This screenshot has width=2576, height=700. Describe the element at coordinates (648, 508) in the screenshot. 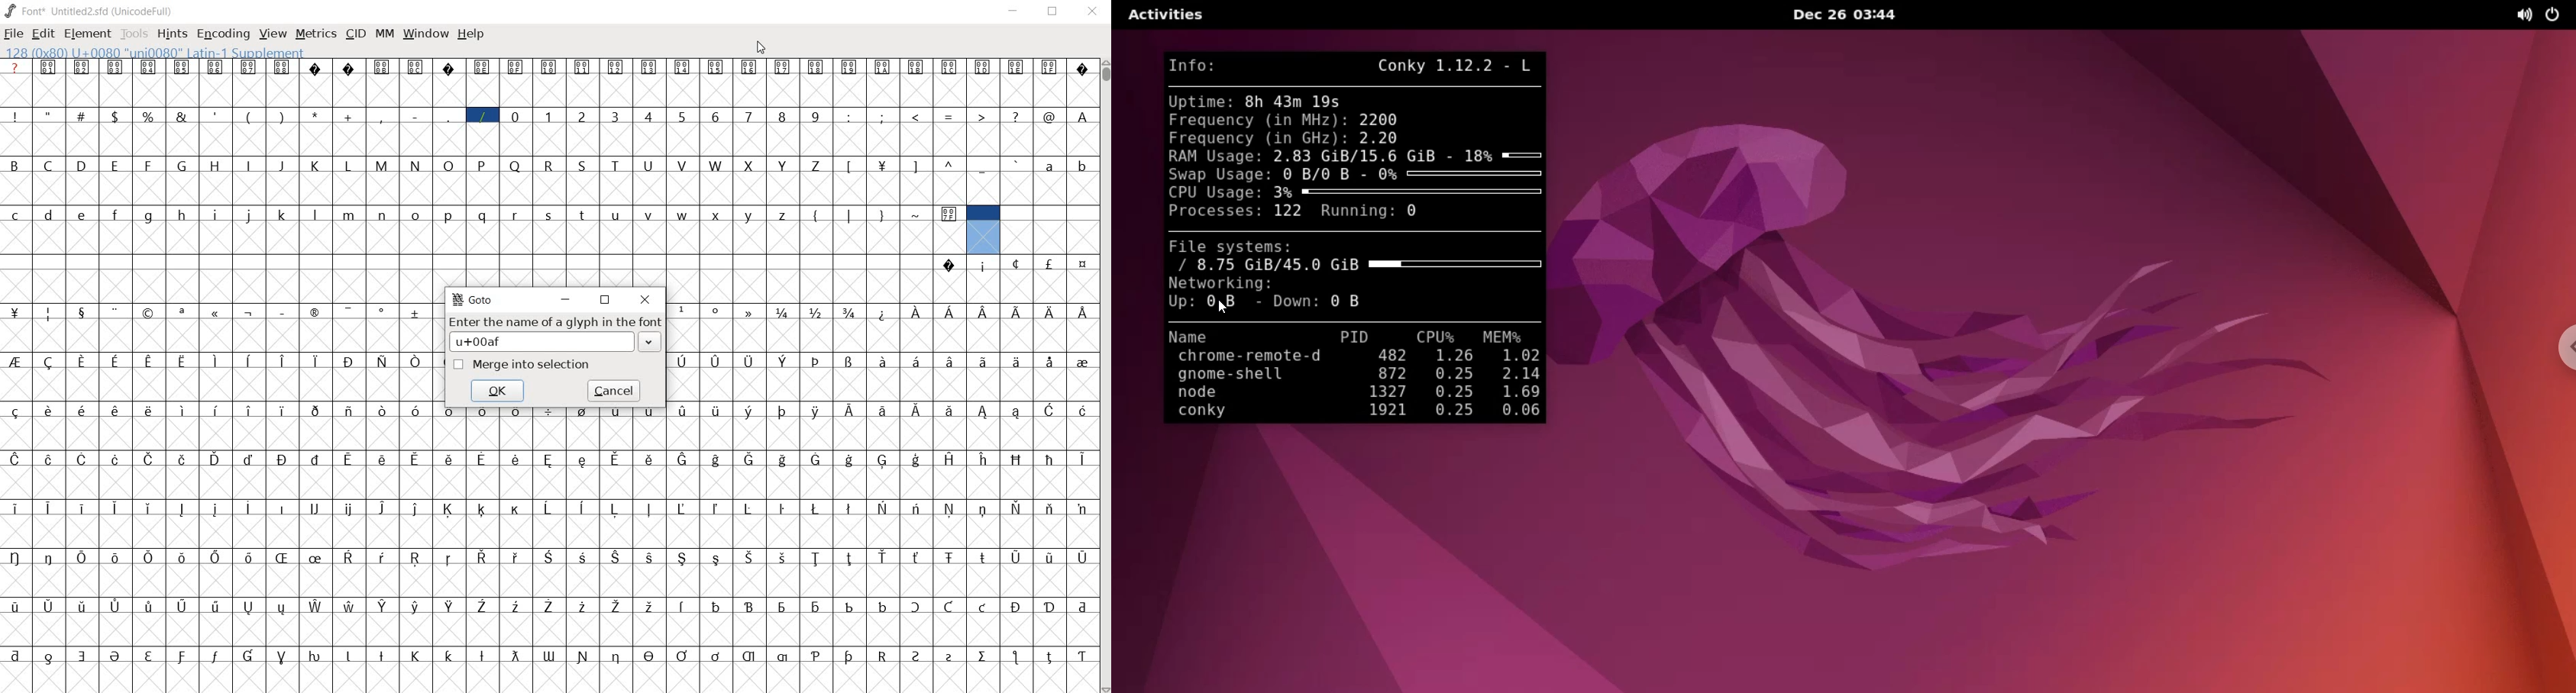

I see `Symbol` at that location.